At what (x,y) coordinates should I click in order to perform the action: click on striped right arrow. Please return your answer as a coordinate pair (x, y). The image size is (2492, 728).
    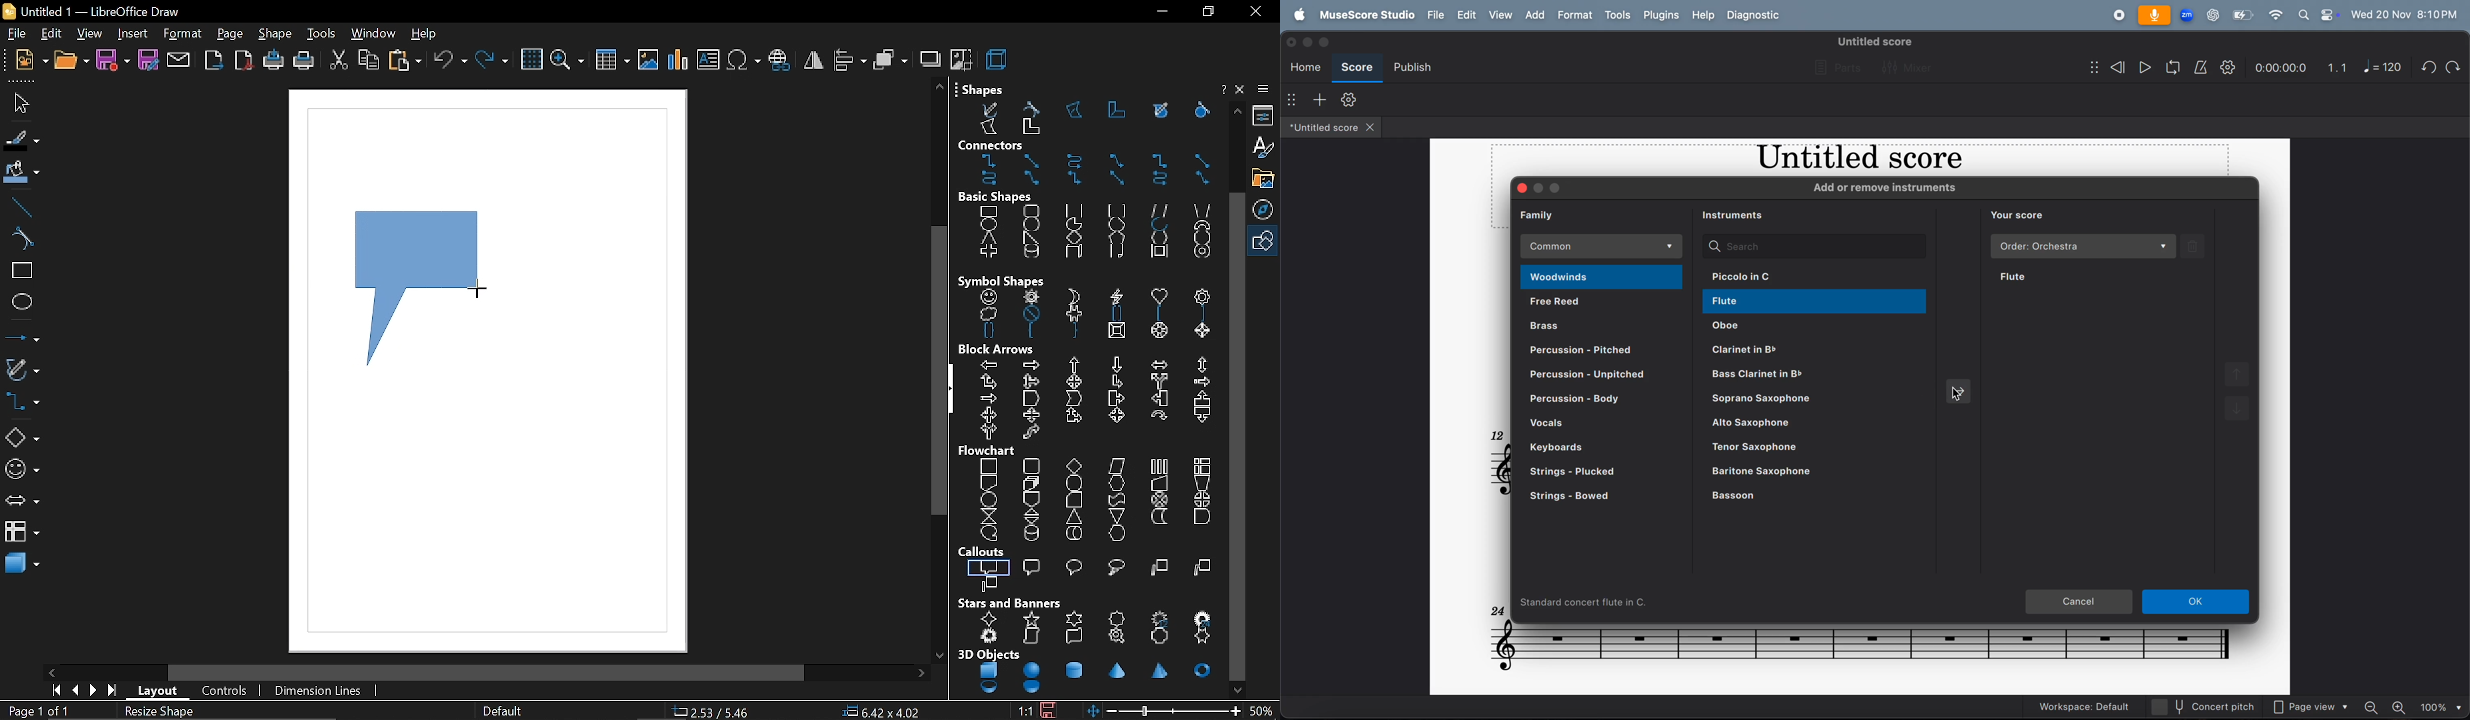
    Looking at the image, I should click on (1202, 382).